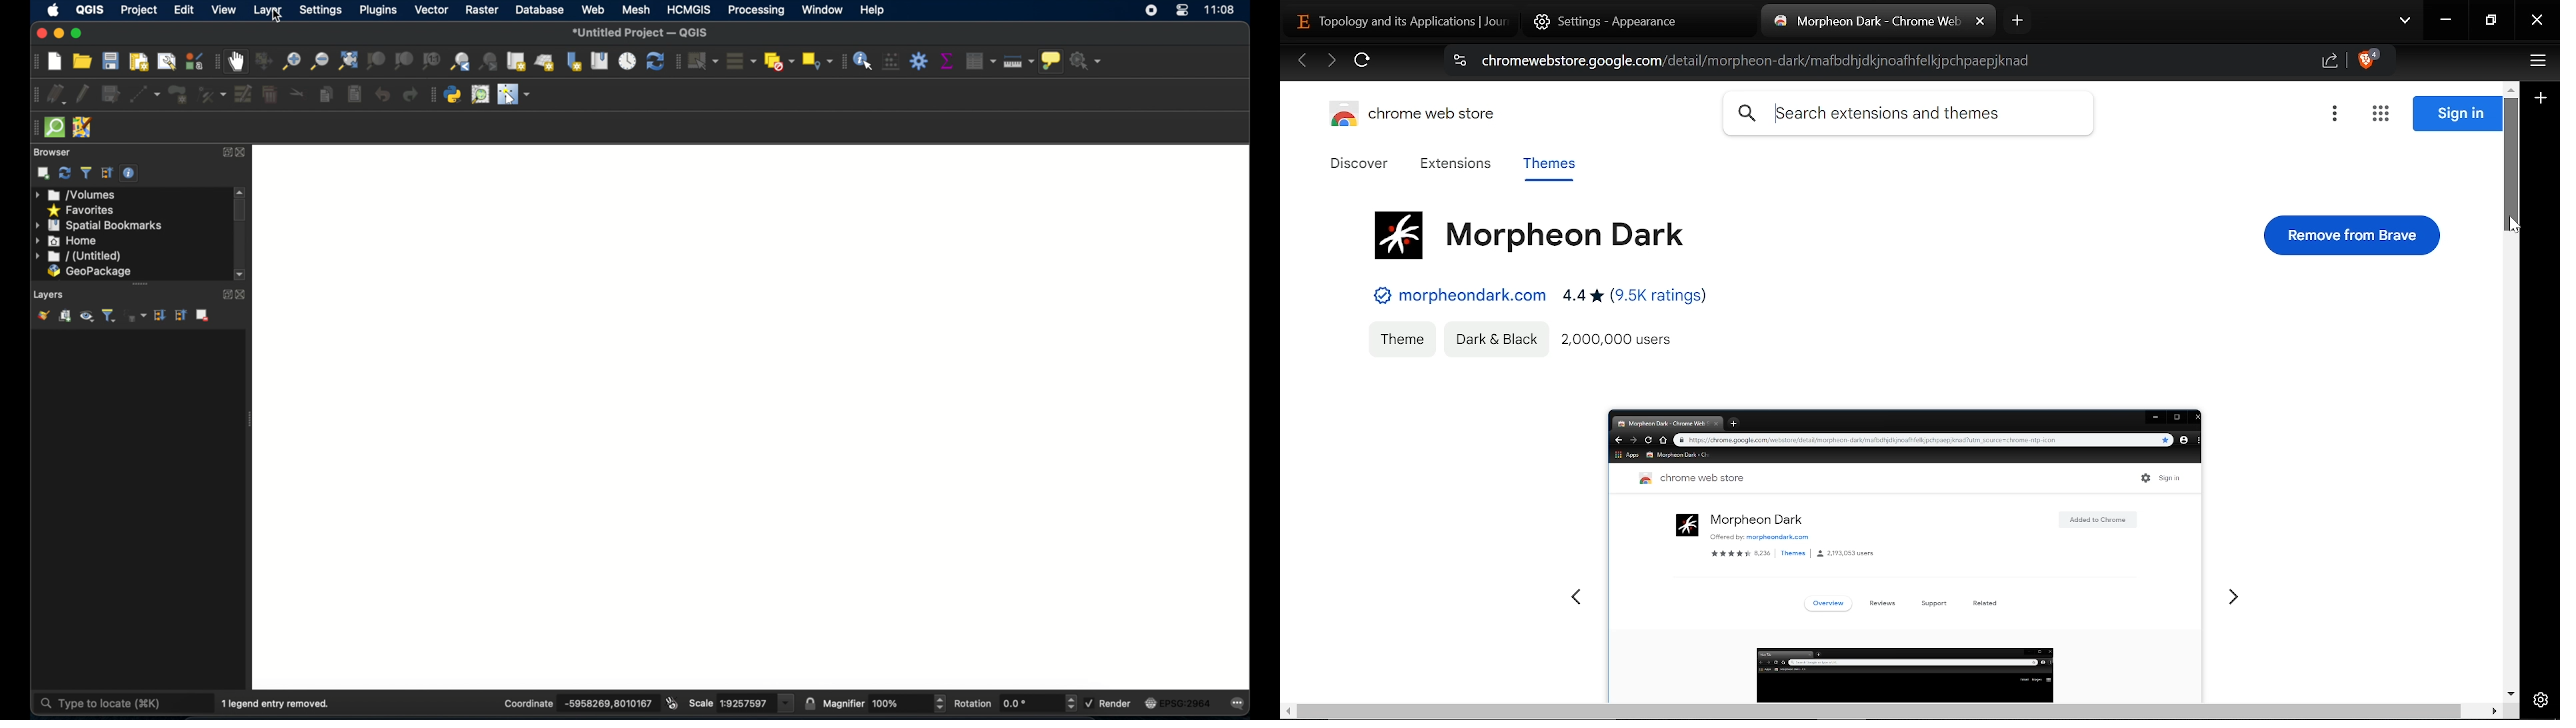 This screenshot has height=728, width=2576. What do you see at coordinates (77, 33) in the screenshot?
I see `maximize` at bounding box center [77, 33].